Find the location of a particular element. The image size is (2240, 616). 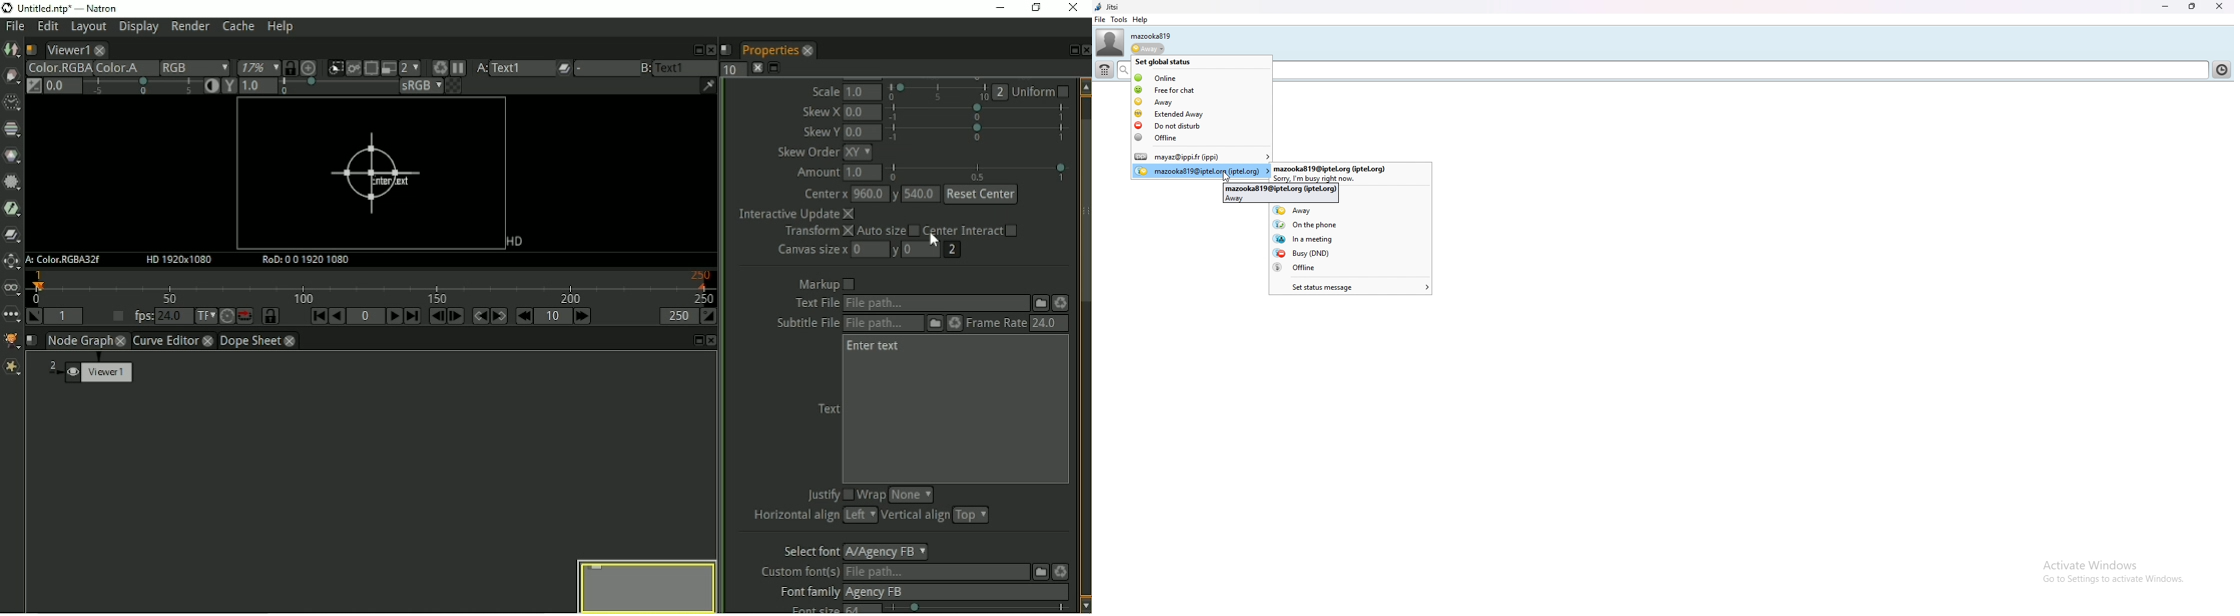

cursor is located at coordinates (1224, 176).